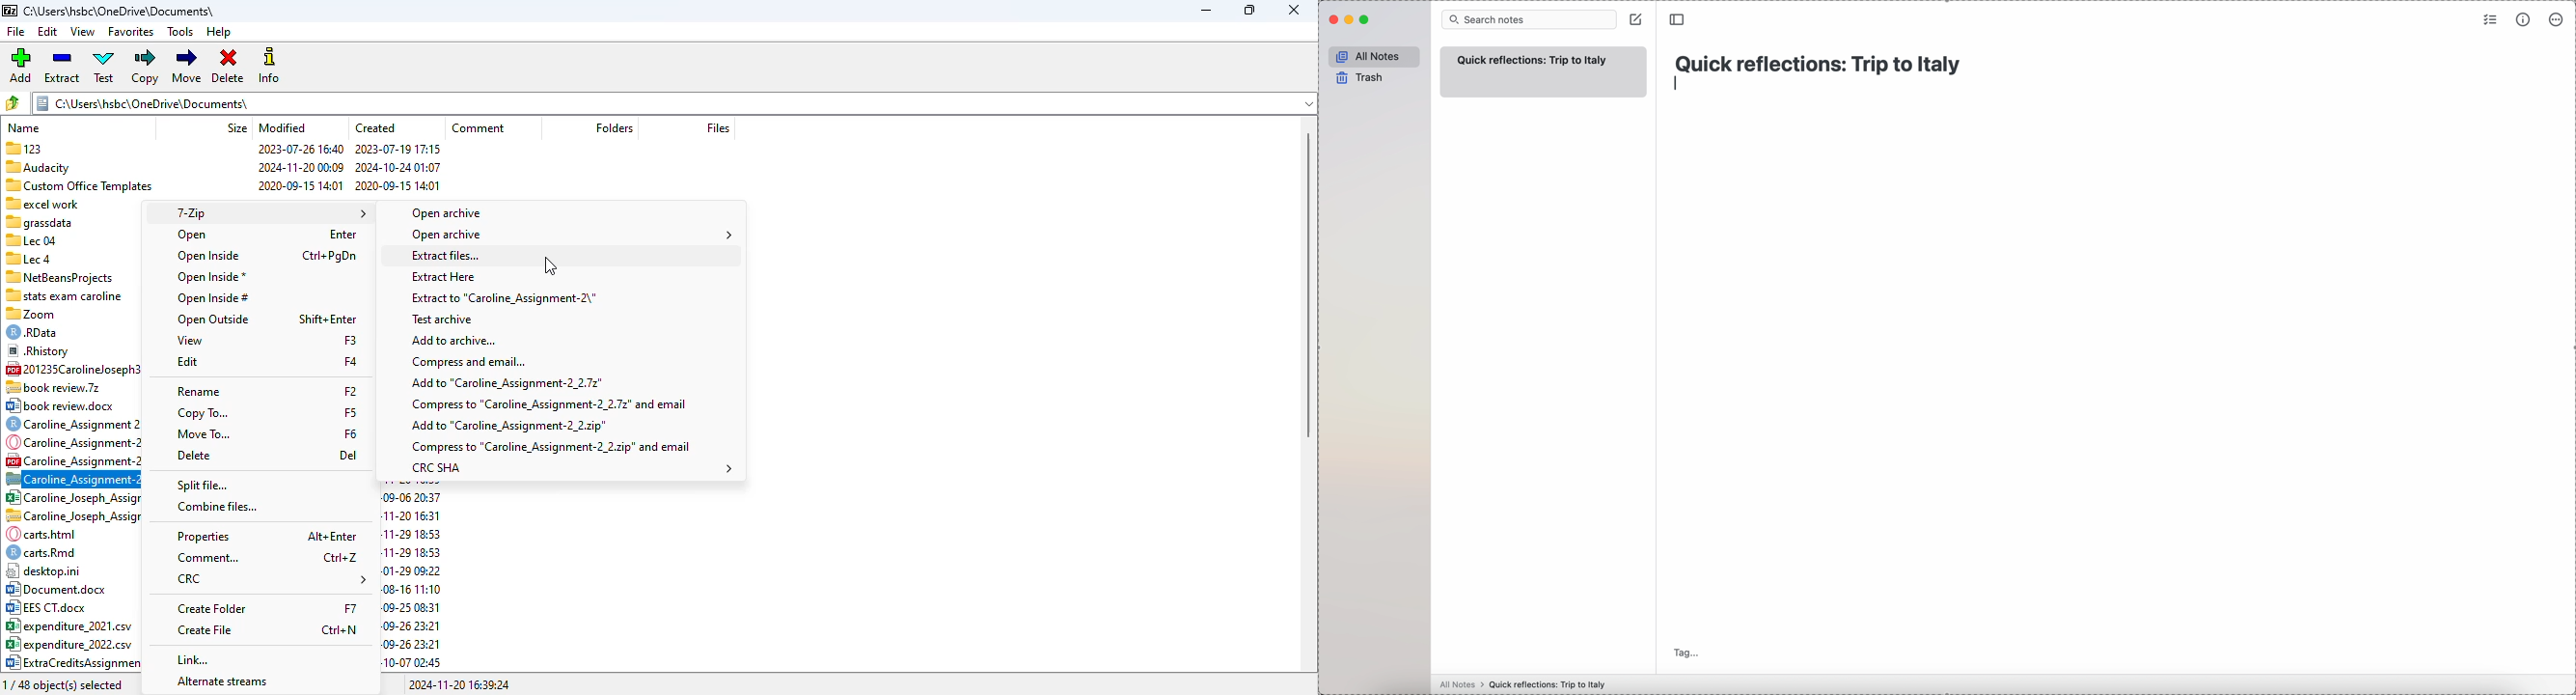  I want to click on  Caroline Assignment-2.... 181192 2024-11-20 16:39 2024-11-20 16:39, so click(72, 478).